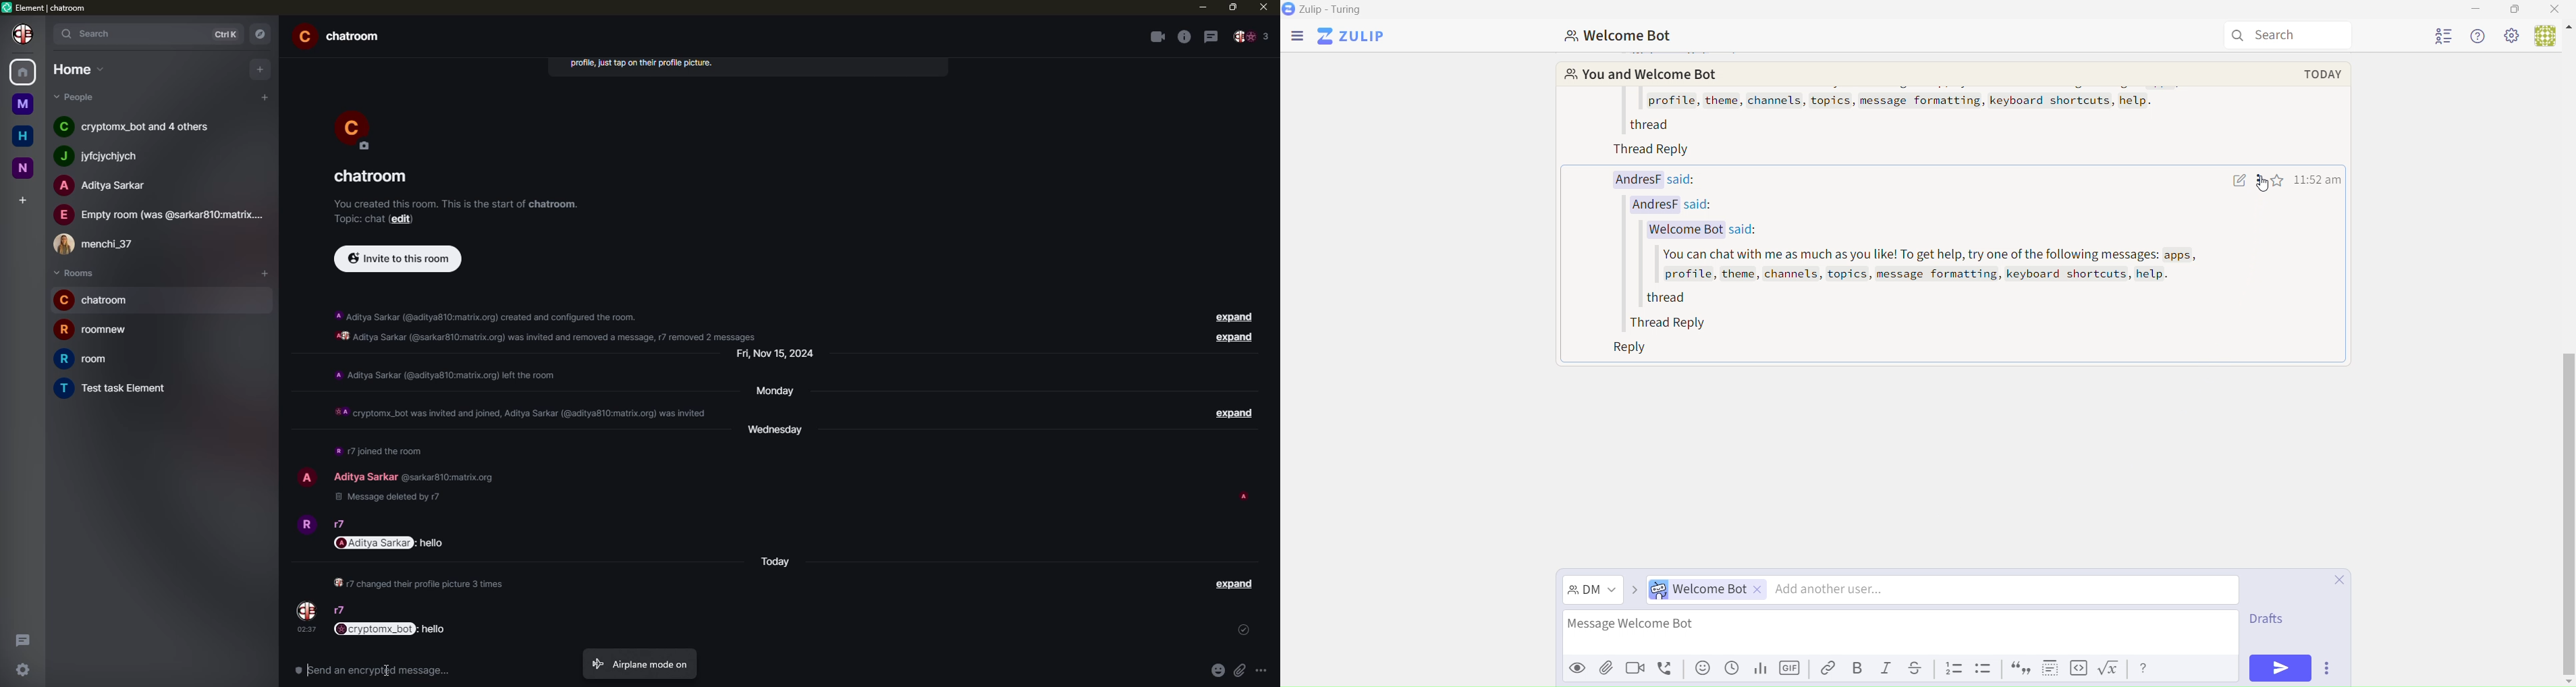 This screenshot has width=2576, height=700. I want to click on topic, so click(360, 218).